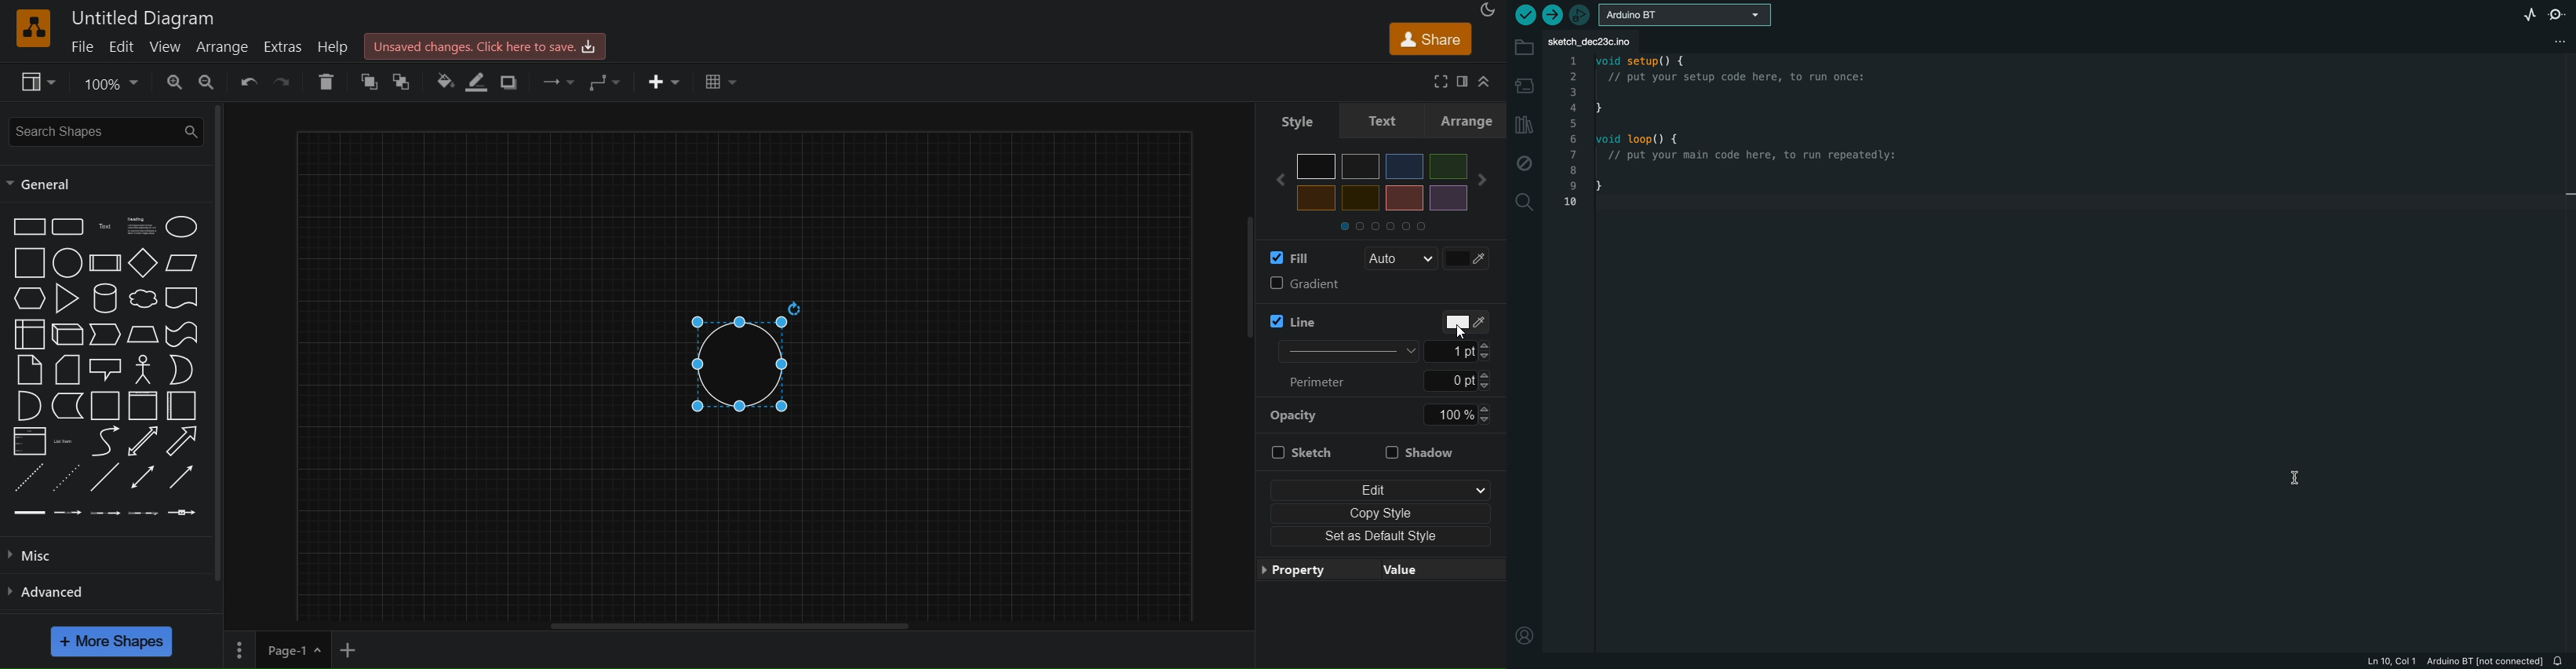 The width and height of the screenshot is (2576, 672). Describe the element at coordinates (250, 81) in the screenshot. I see `undo` at that location.